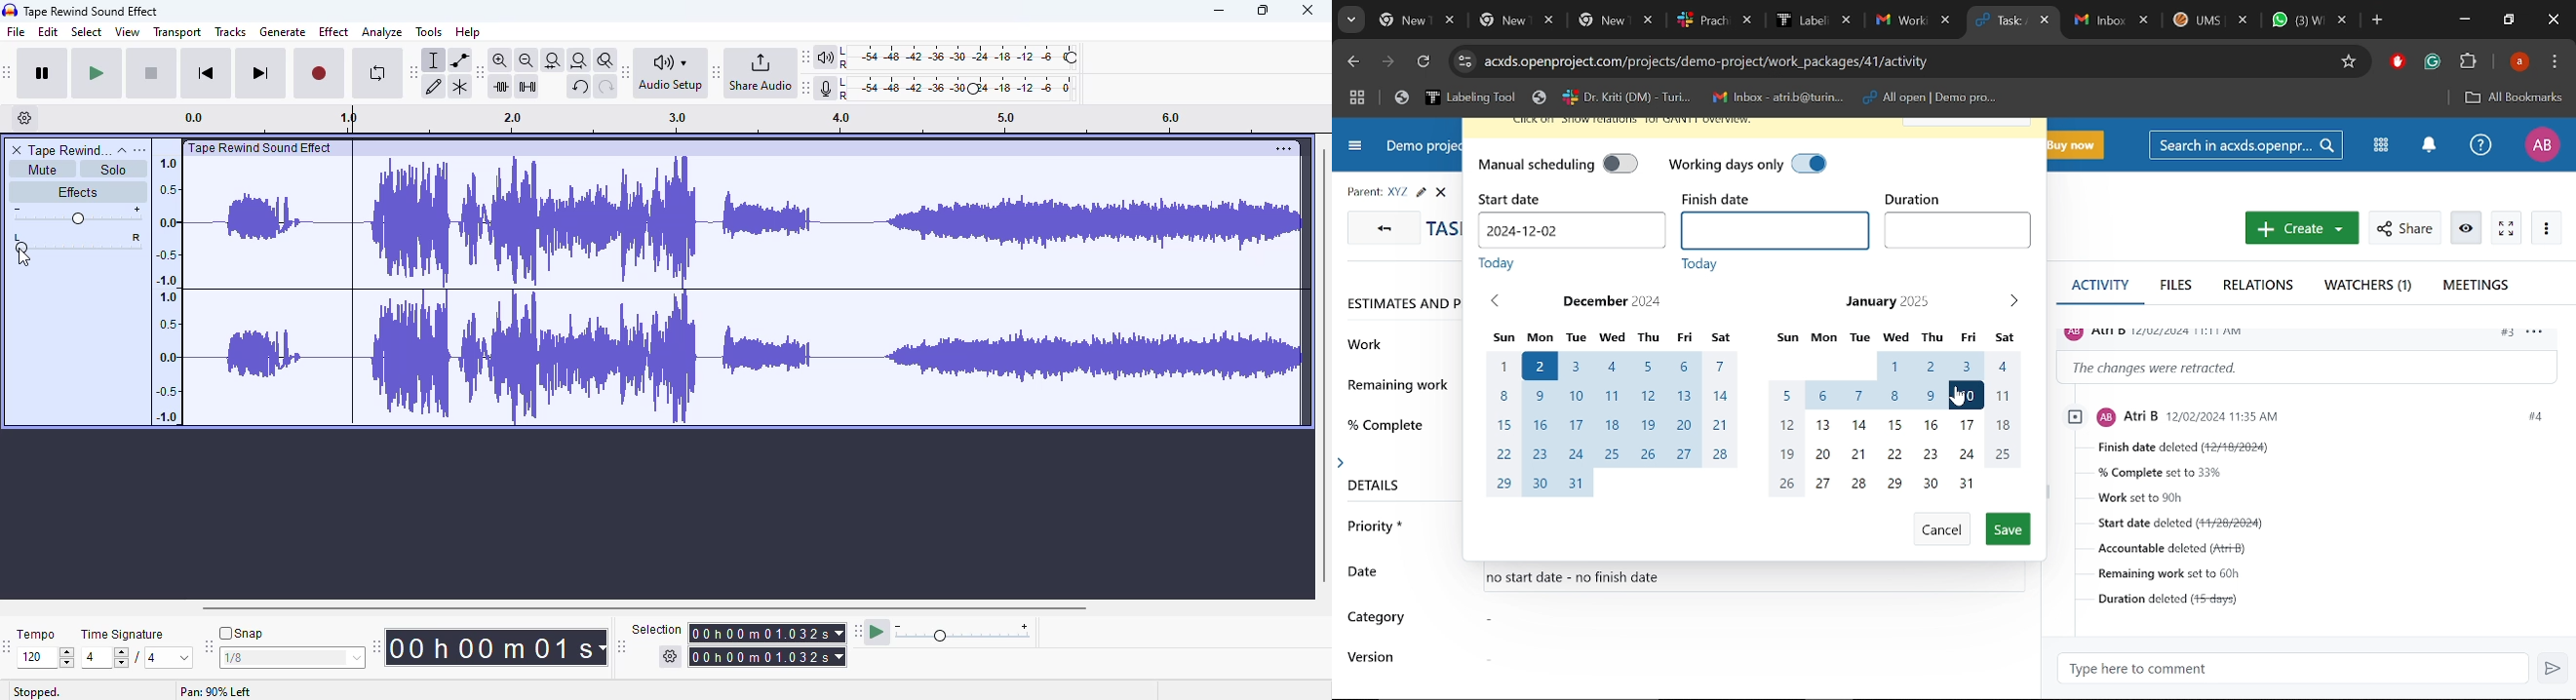 The height and width of the screenshot is (700, 2576). I want to click on effects, so click(77, 191).